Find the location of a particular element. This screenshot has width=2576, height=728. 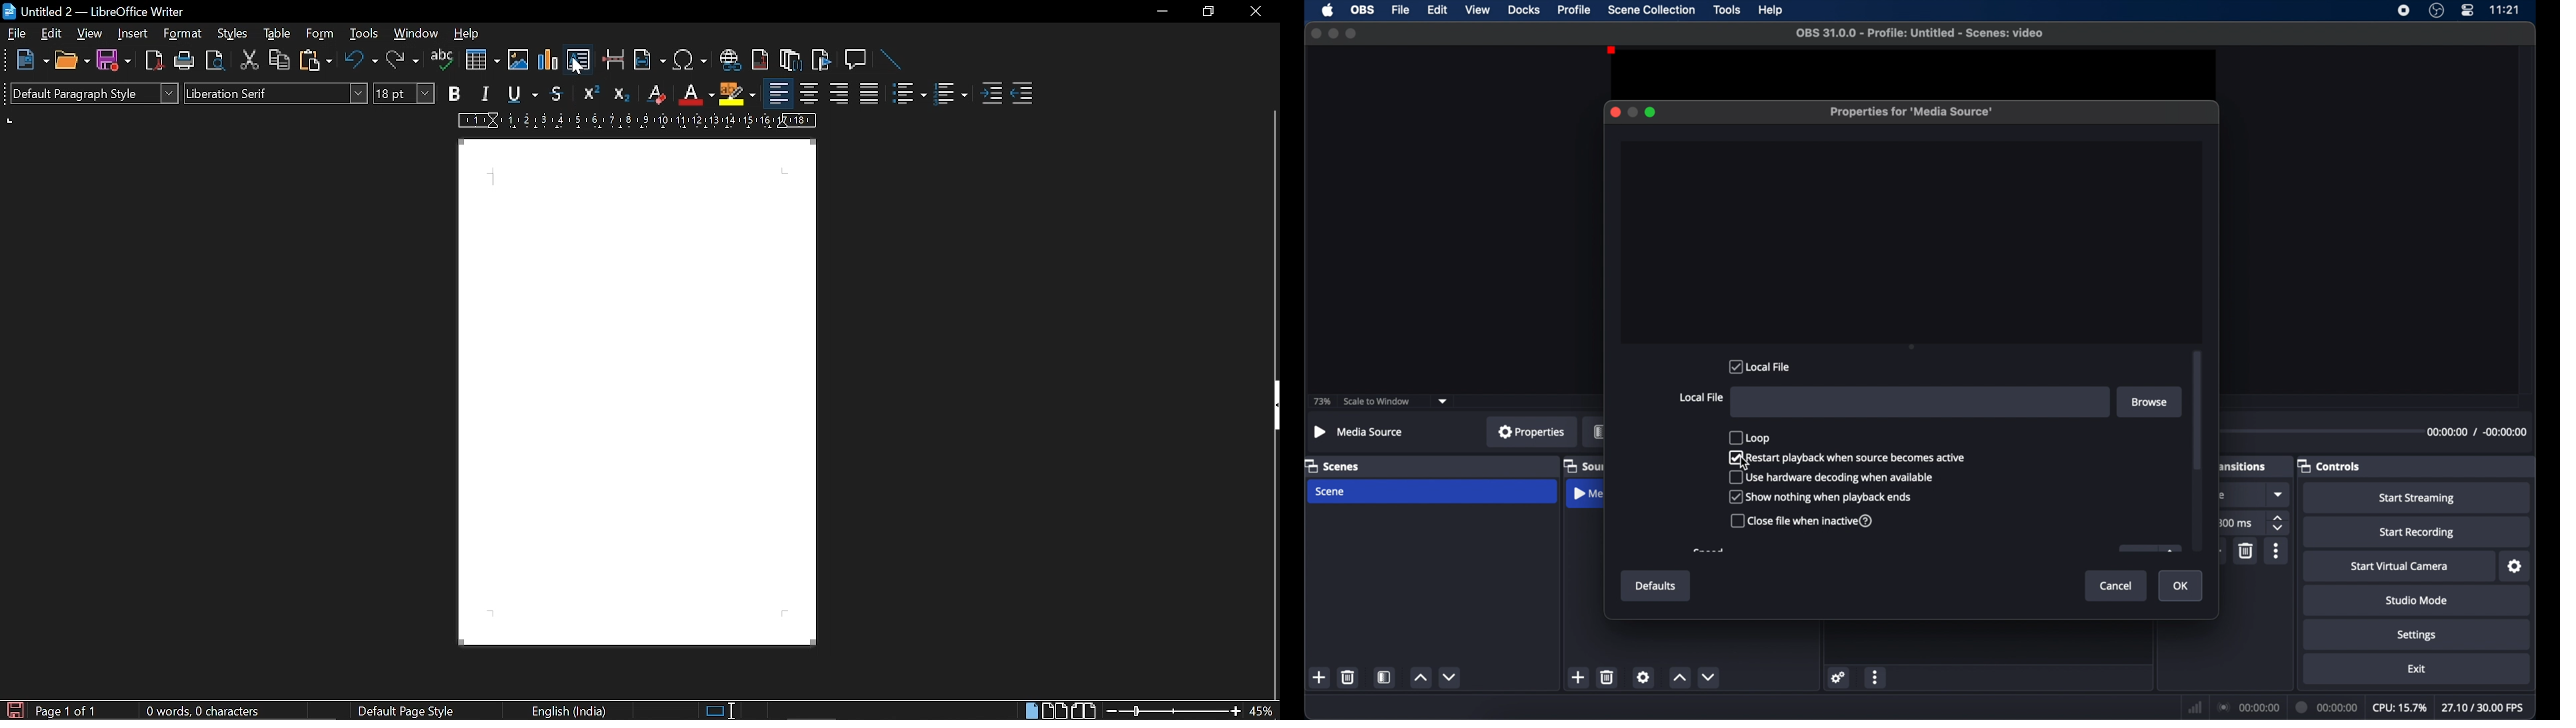

controls is located at coordinates (2329, 465).